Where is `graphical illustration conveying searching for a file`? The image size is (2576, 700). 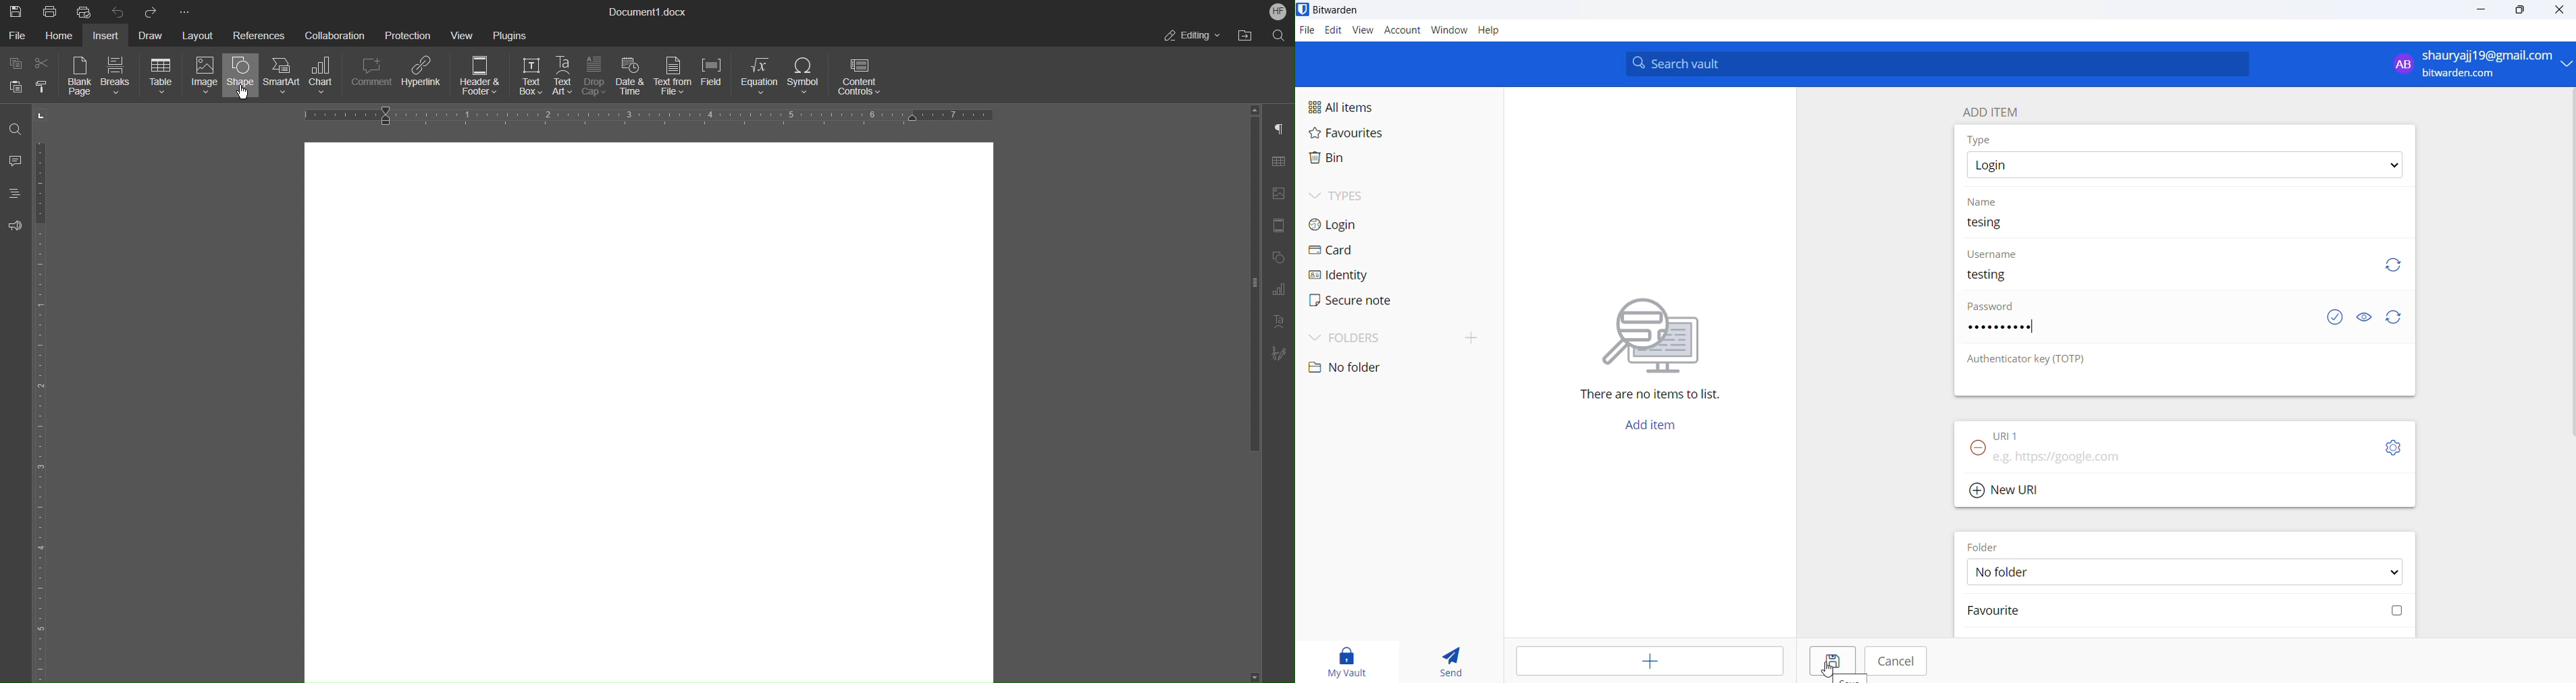
graphical illustration conveying searching for a file is located at coordinates (1664, 333).